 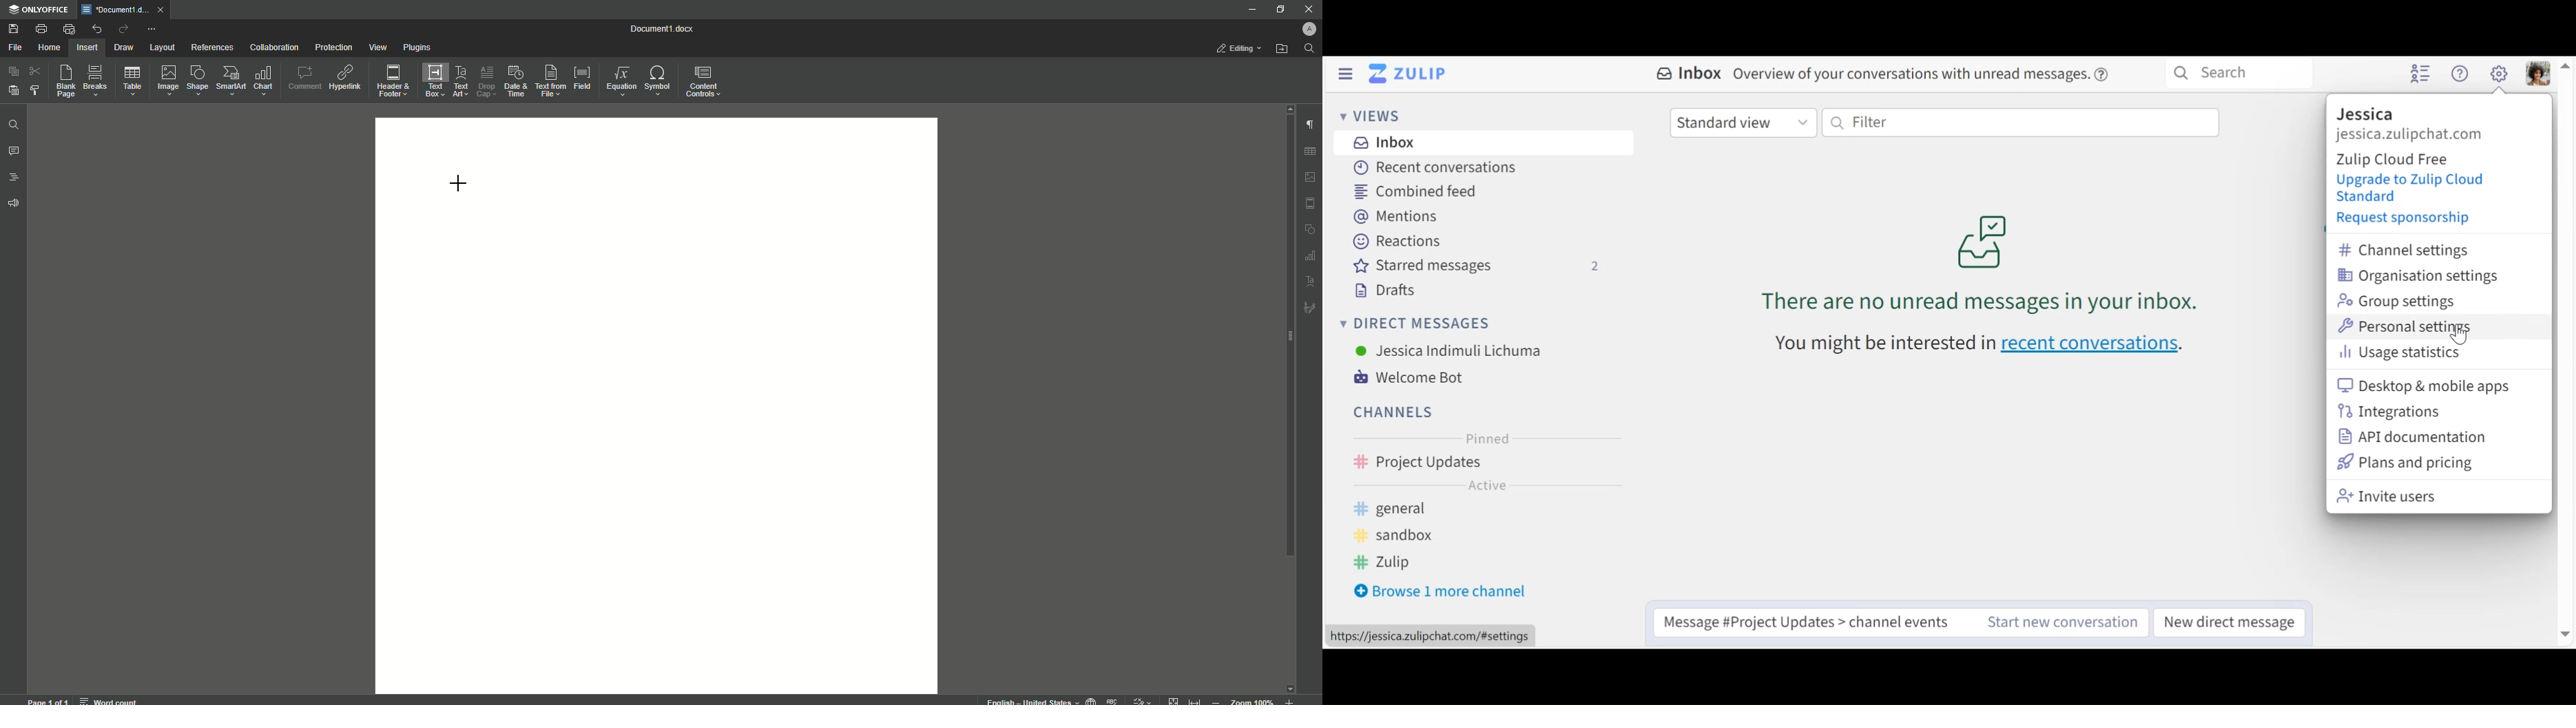 What do you see at coordinates (1415, 324) in the screenshot?
I see `Direct Messages` at bounding box center [1415, 324].